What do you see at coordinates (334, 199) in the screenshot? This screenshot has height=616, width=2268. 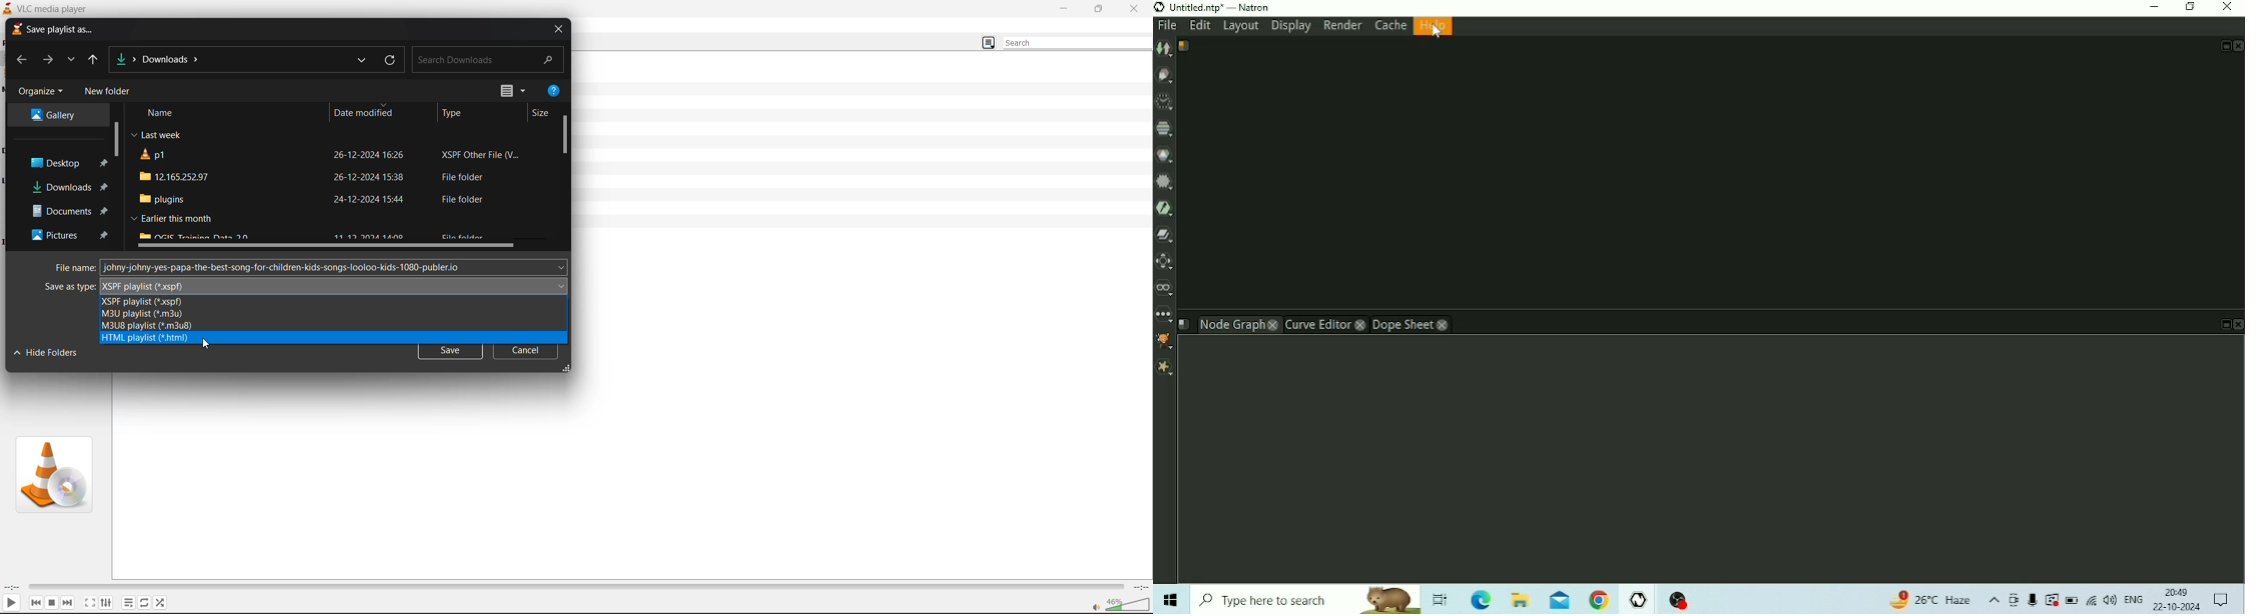 I see `file name , date modified and type` at bounding box center [334, 199].